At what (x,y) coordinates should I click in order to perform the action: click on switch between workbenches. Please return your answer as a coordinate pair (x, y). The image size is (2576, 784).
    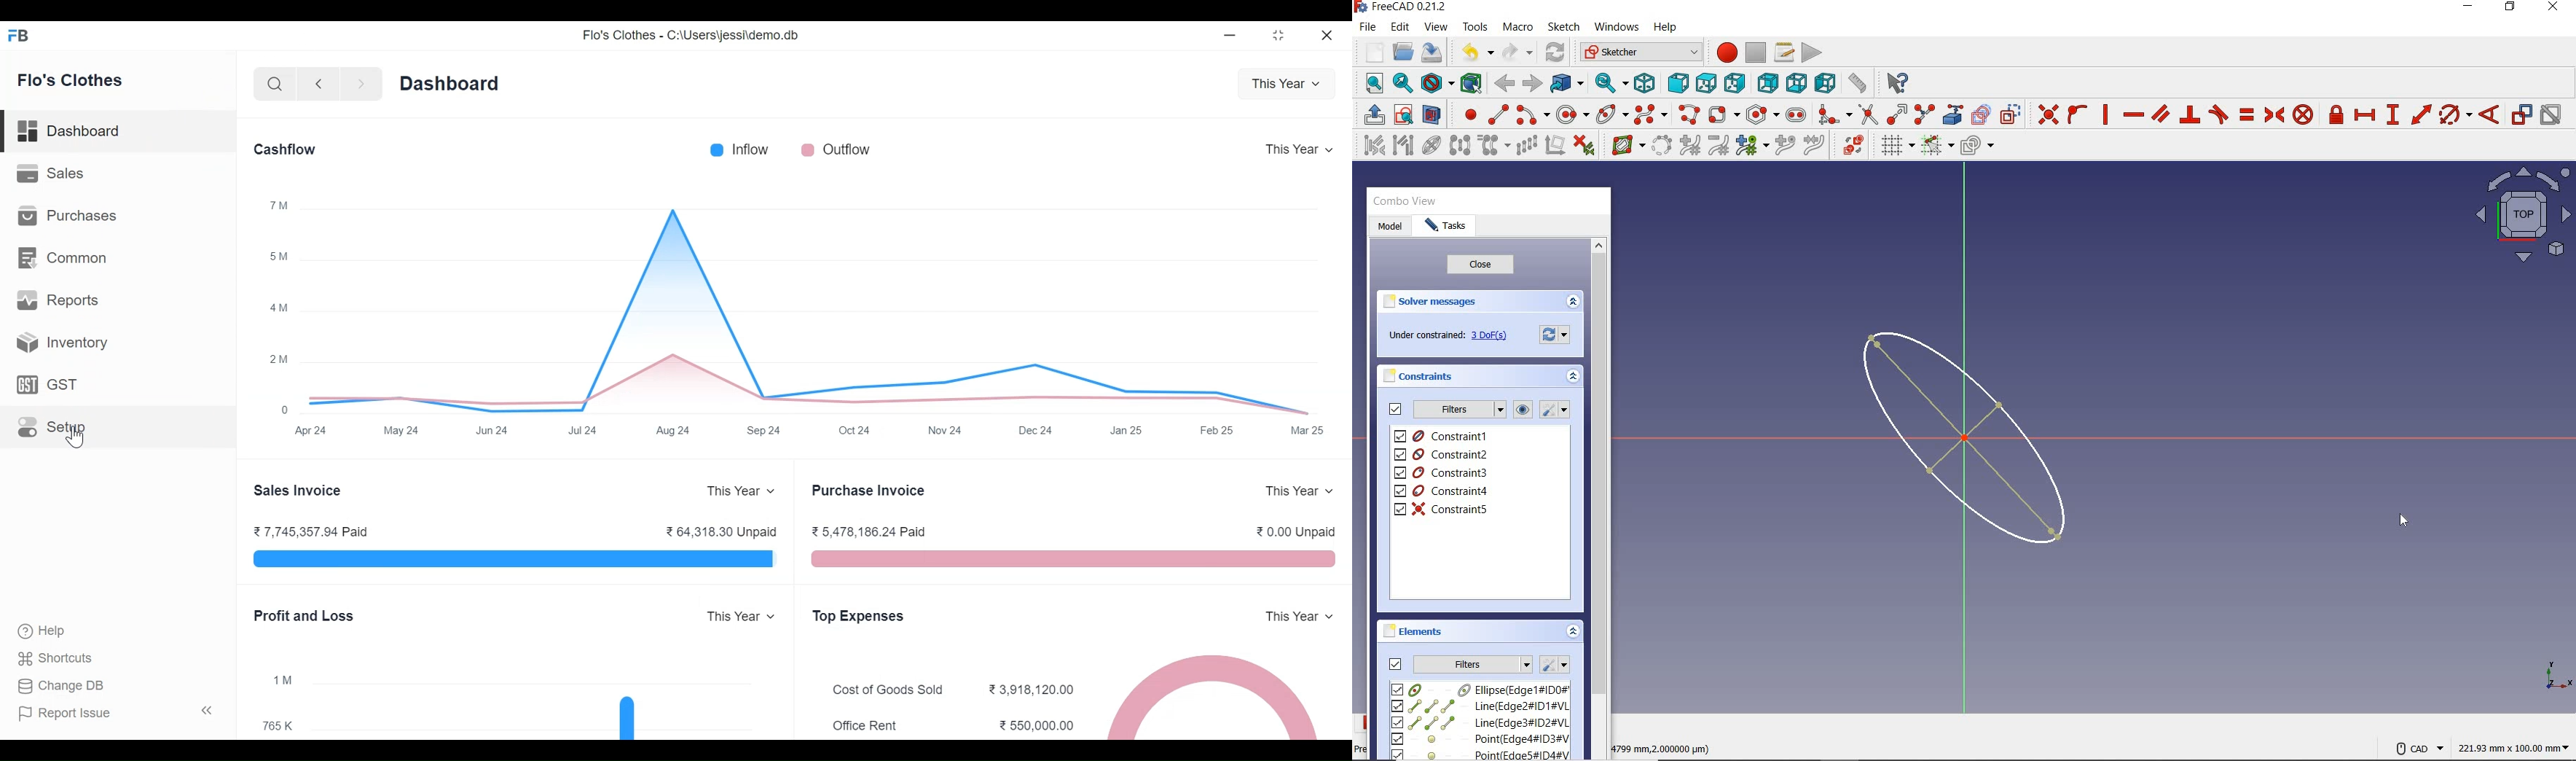
    Looking at the image, I should click on (1641, 52).